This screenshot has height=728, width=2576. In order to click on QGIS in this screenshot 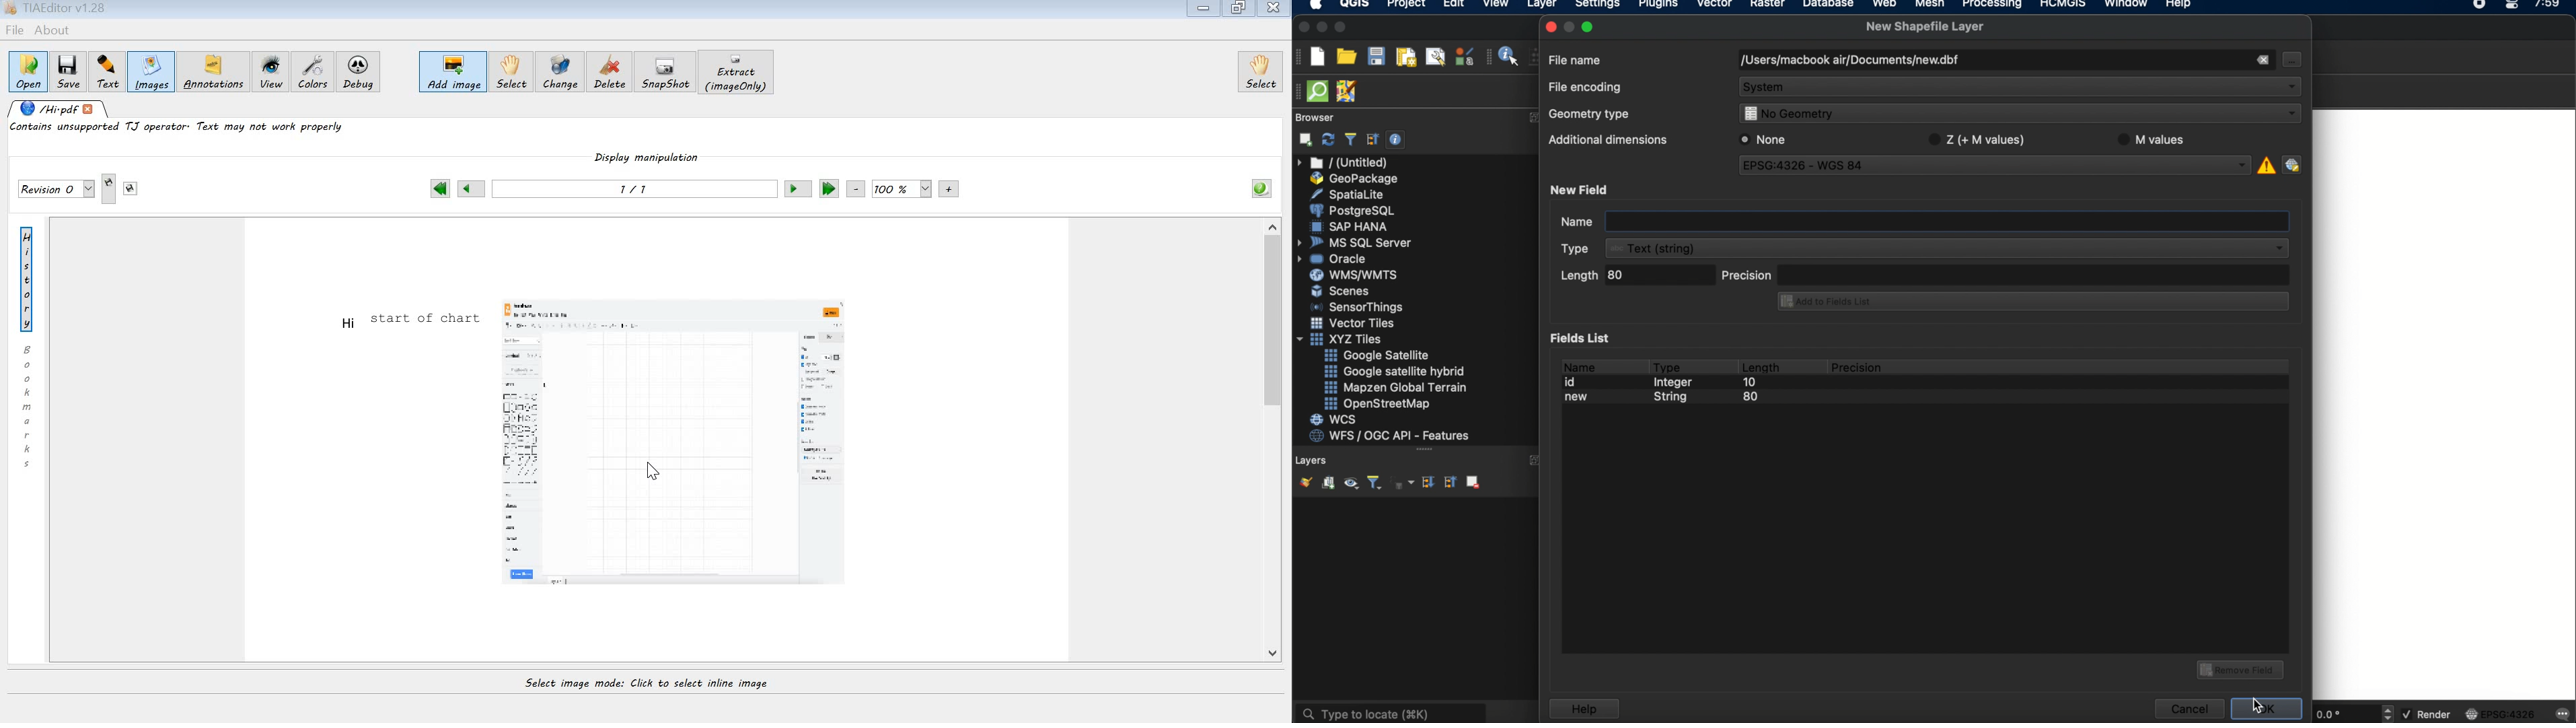, I will do `click(1355, 5)`.